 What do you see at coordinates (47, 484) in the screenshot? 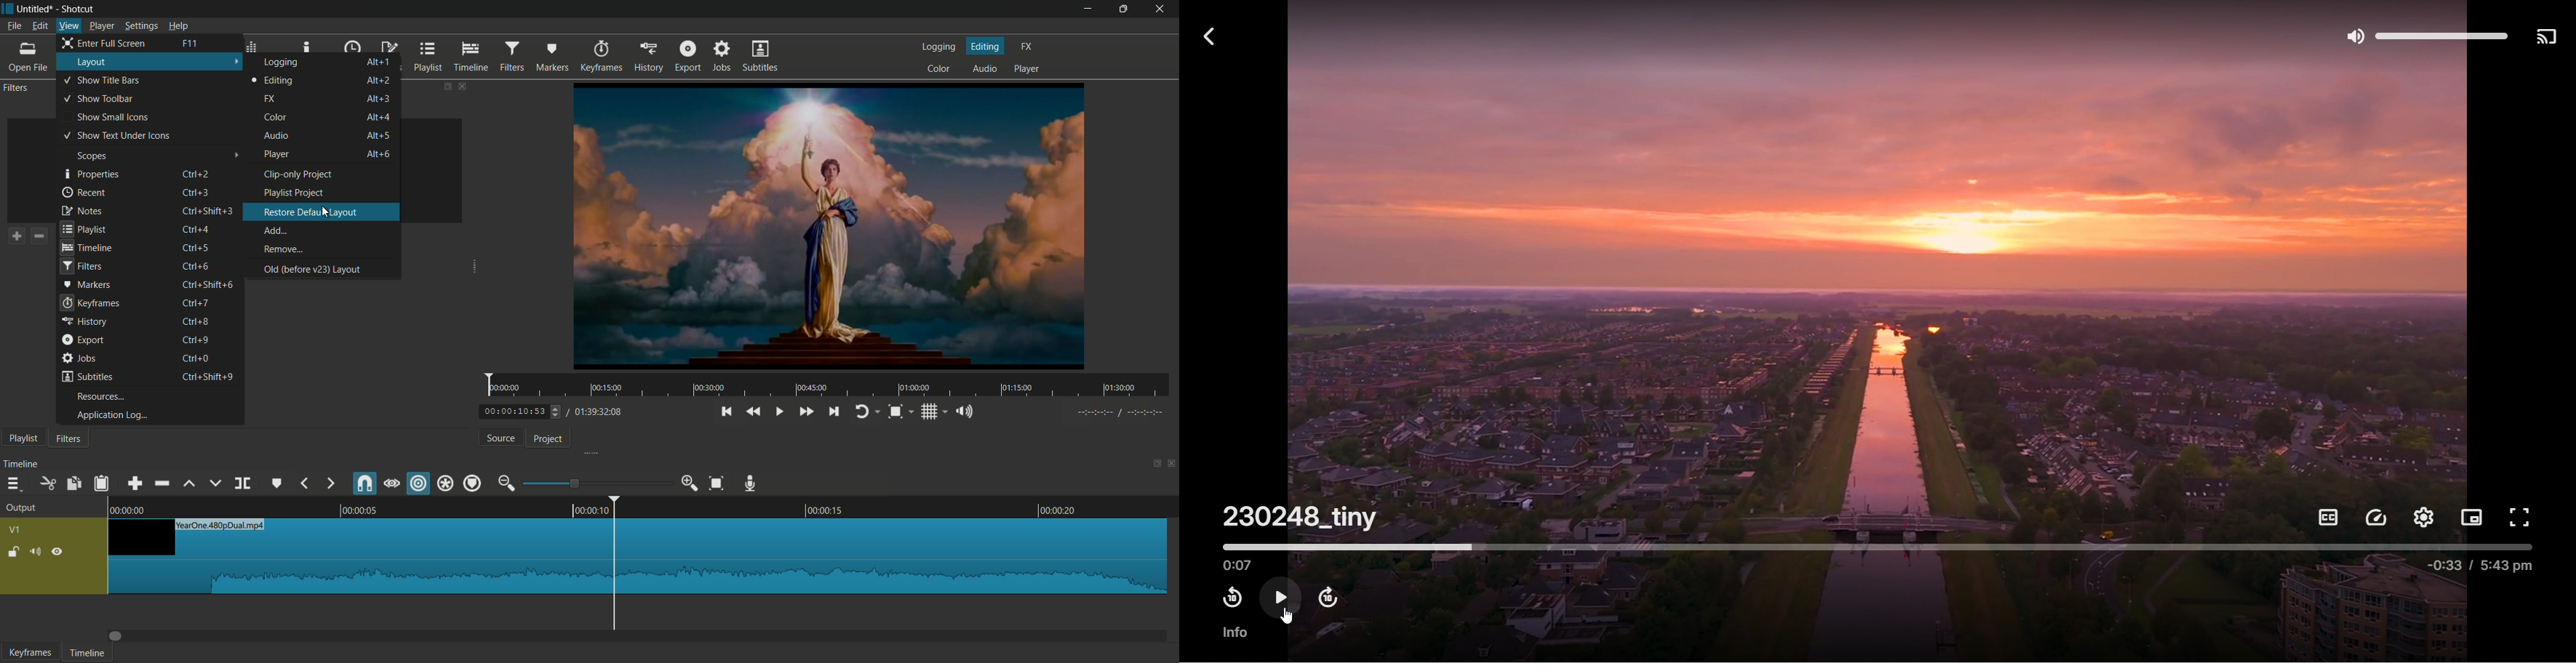
I see `cut` at bounding box center [47, 484].